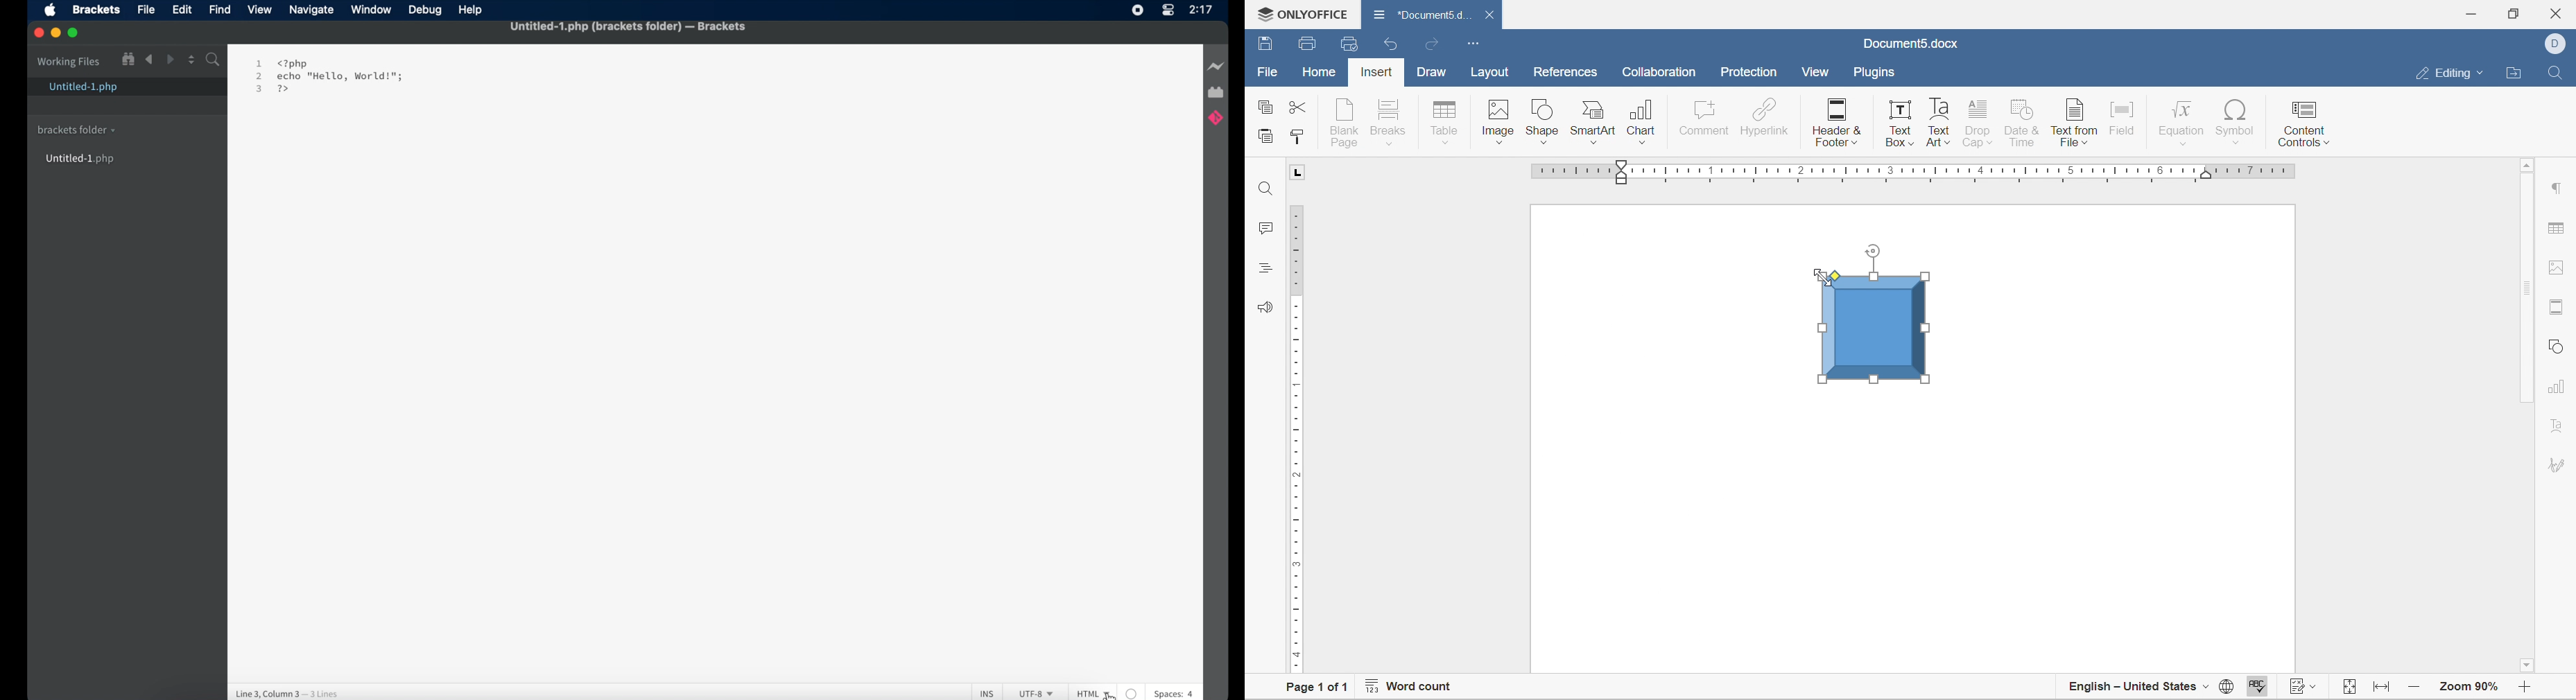 The width and height of the screenshot is (2576, 700). What do you see at coordinates (1425, 12) in the screenshot?
I see `document5d` at bounding box center [1425, 12].